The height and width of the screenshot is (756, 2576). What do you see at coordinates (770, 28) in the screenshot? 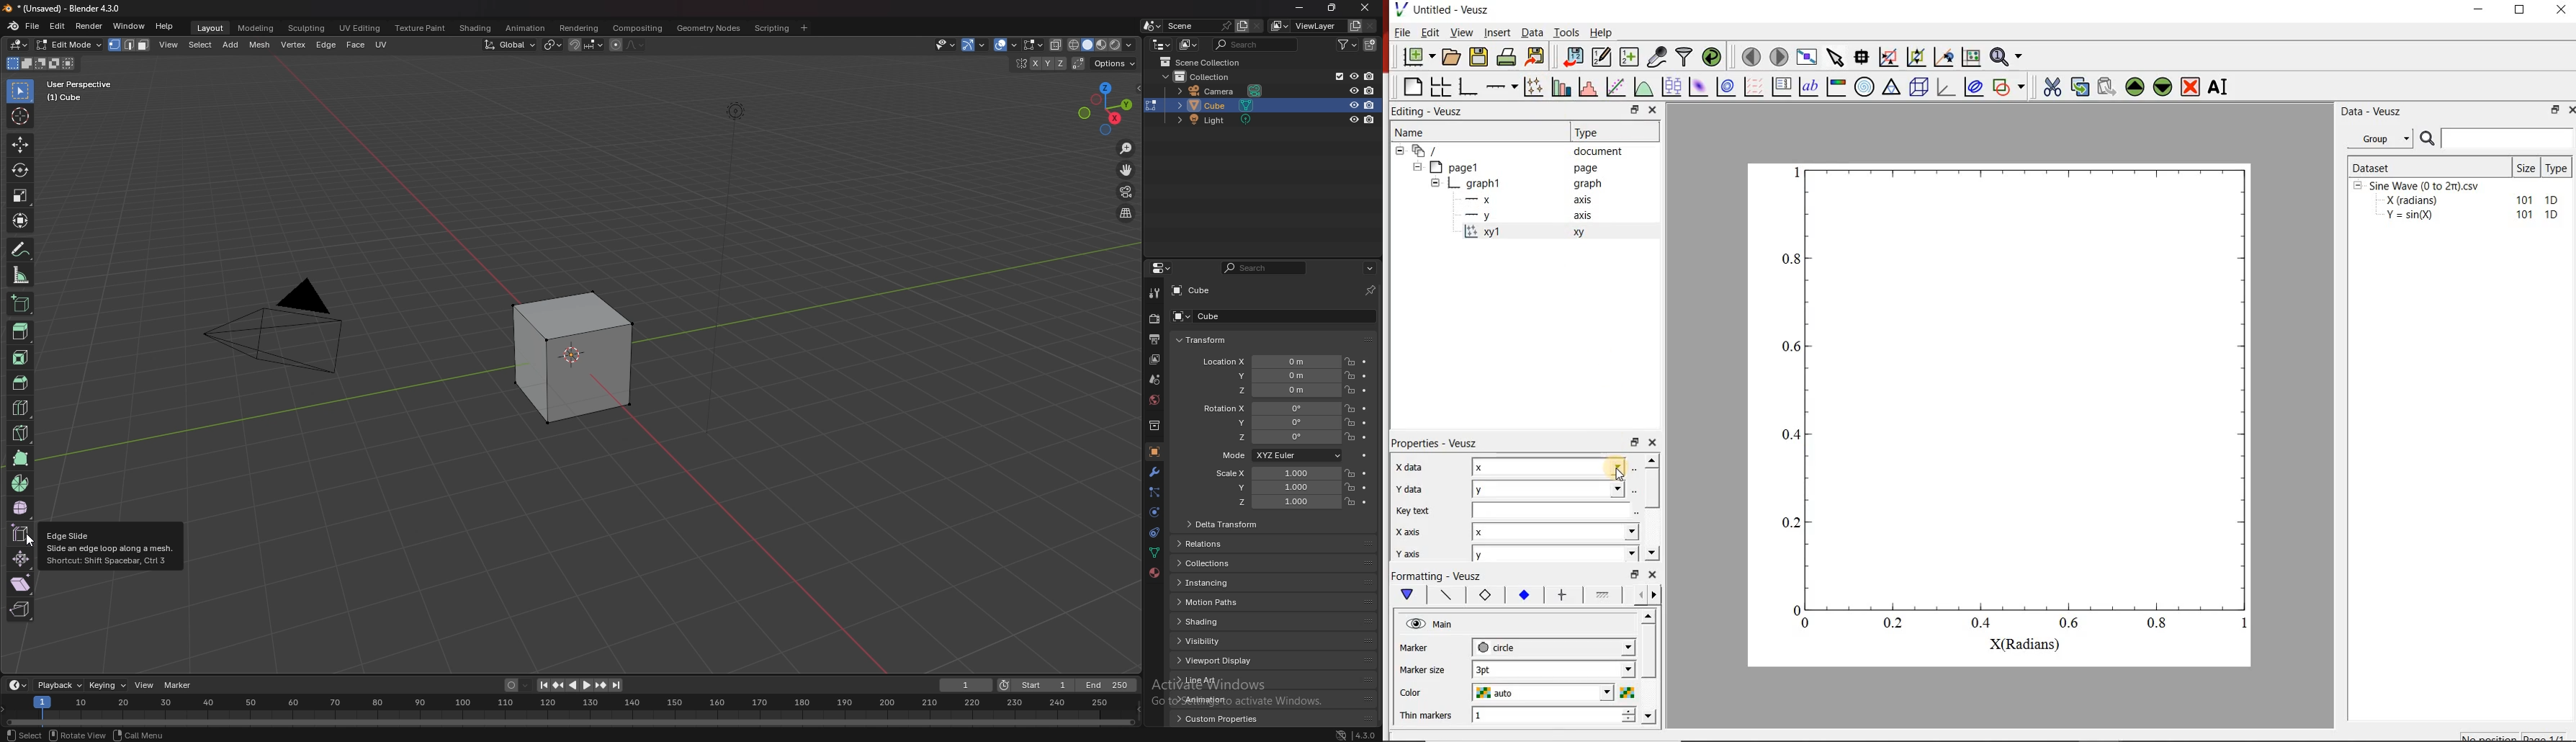
I see `scripting` at bounding box center [770, 28].